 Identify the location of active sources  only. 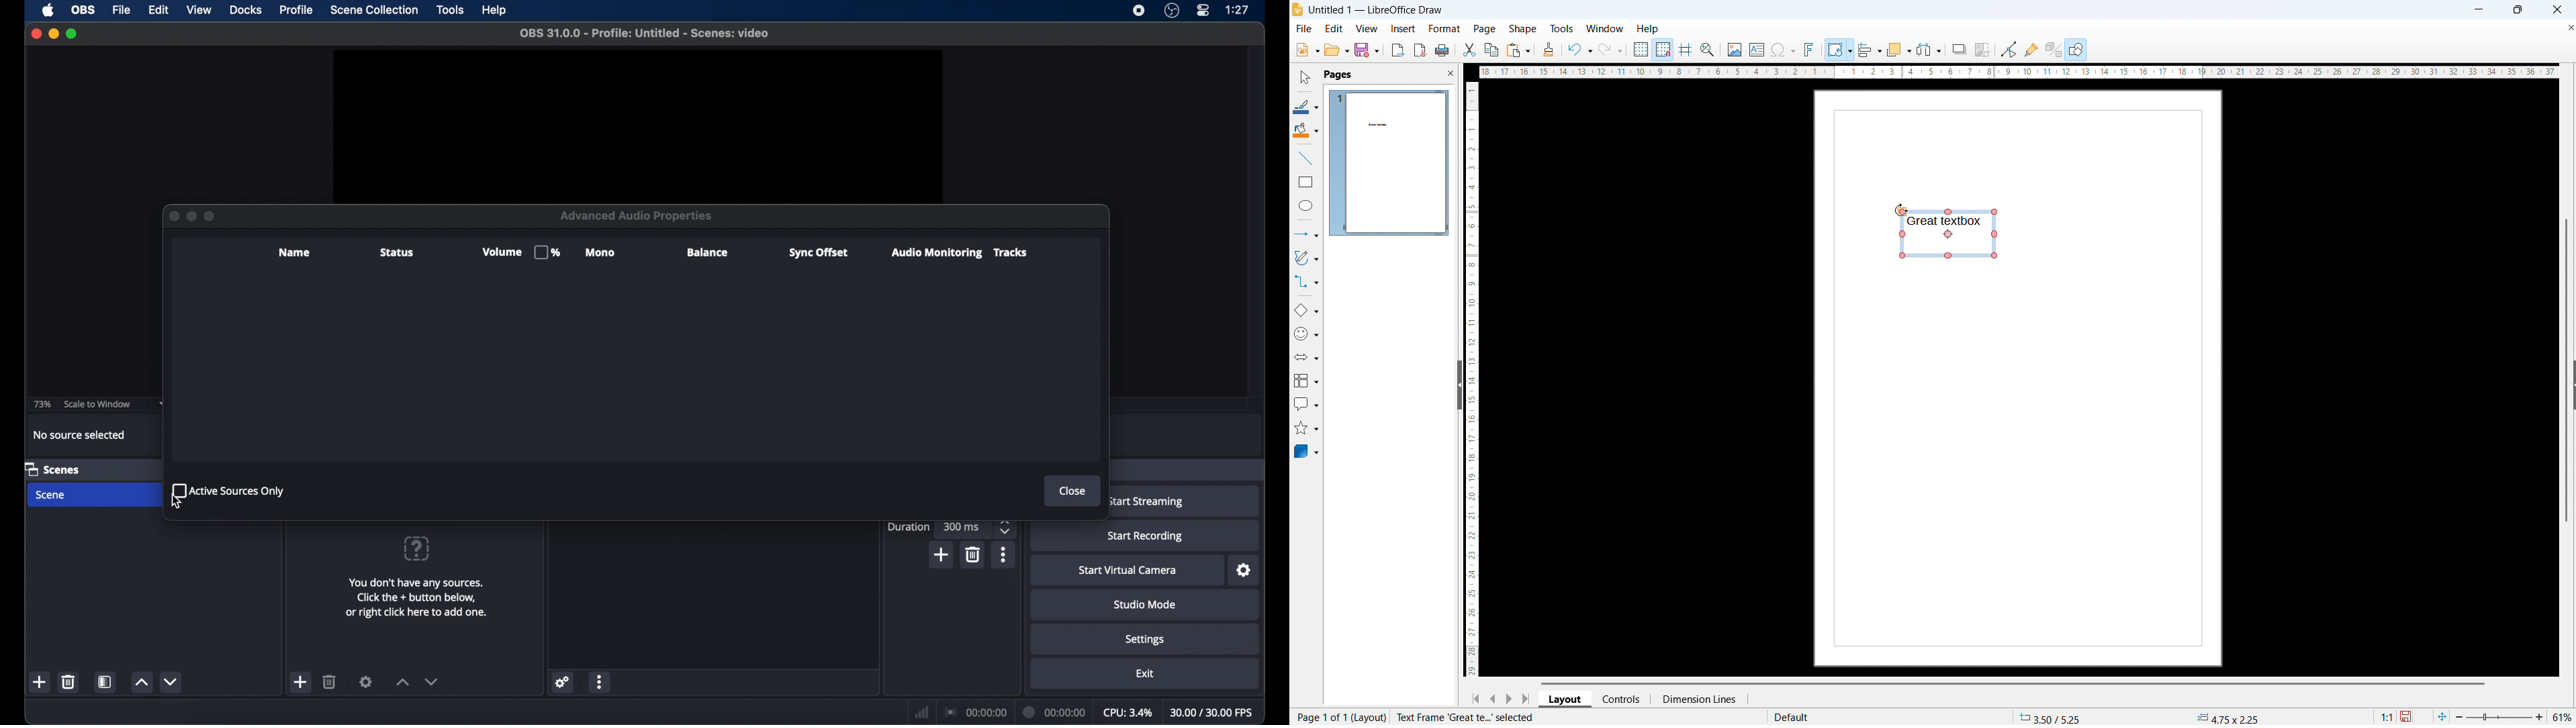
(229, 489).